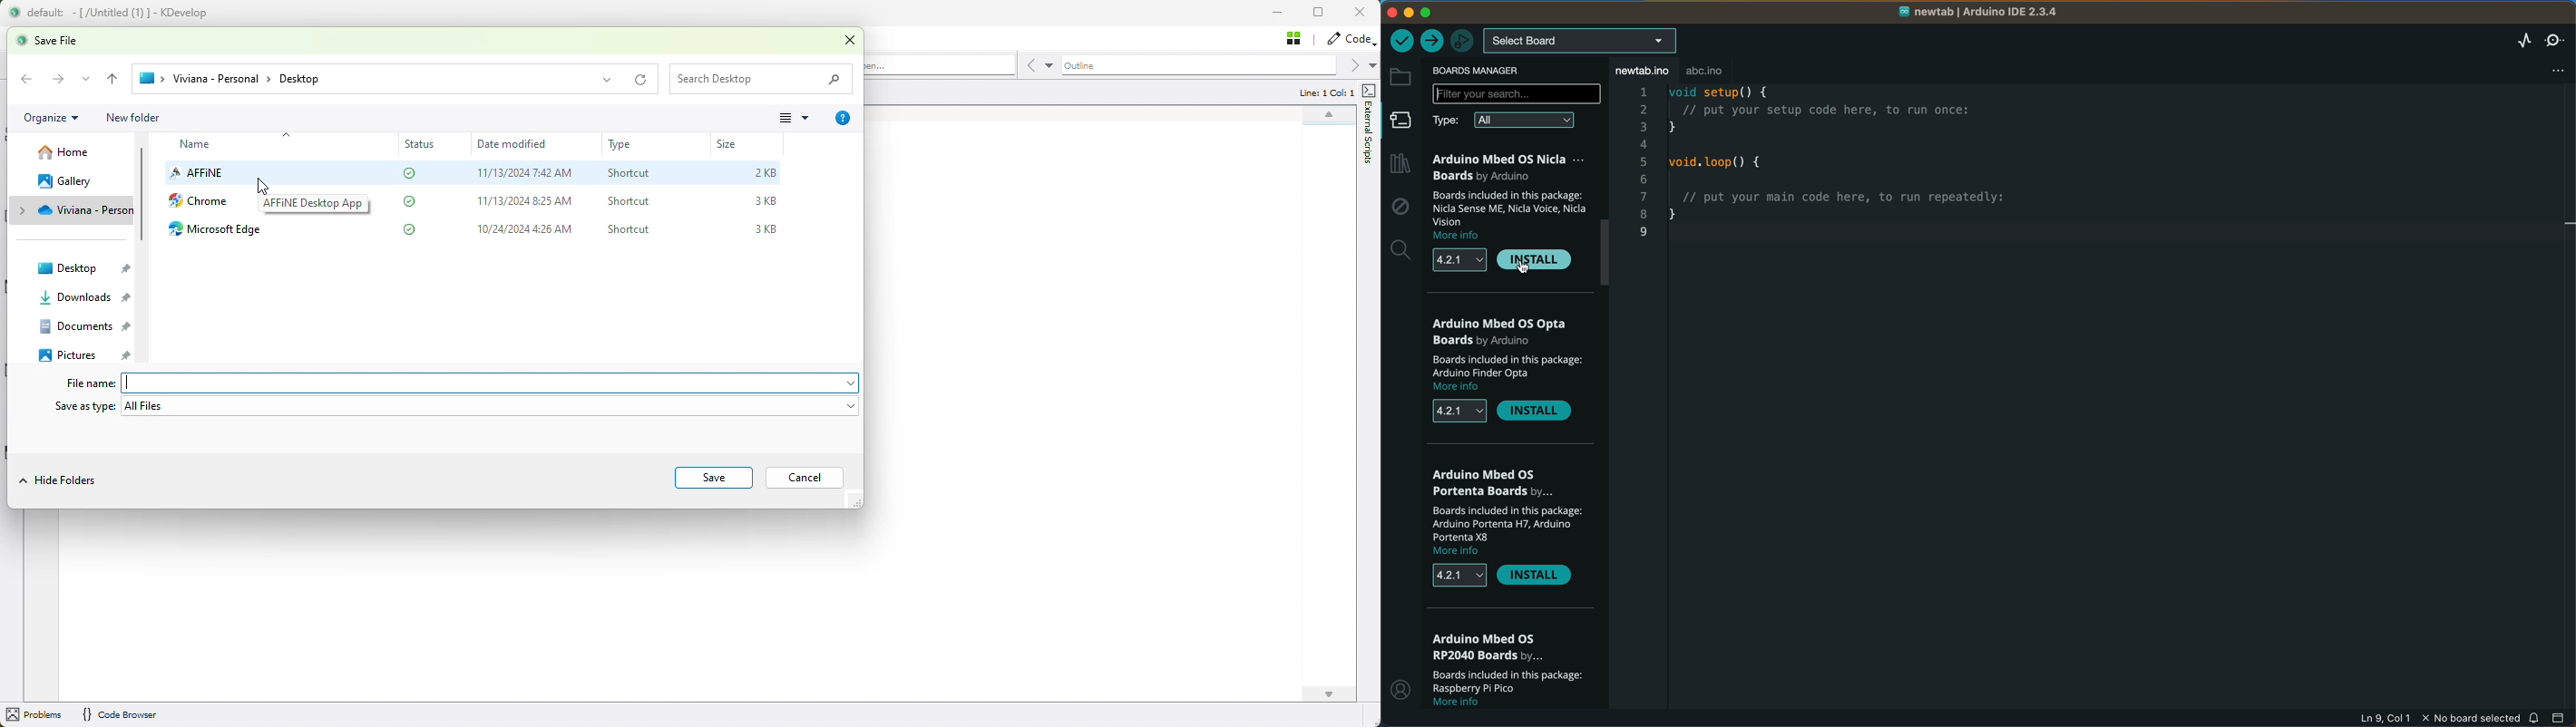 The image size is (2576, 728). I want to click on versions, so click(1460, 575).